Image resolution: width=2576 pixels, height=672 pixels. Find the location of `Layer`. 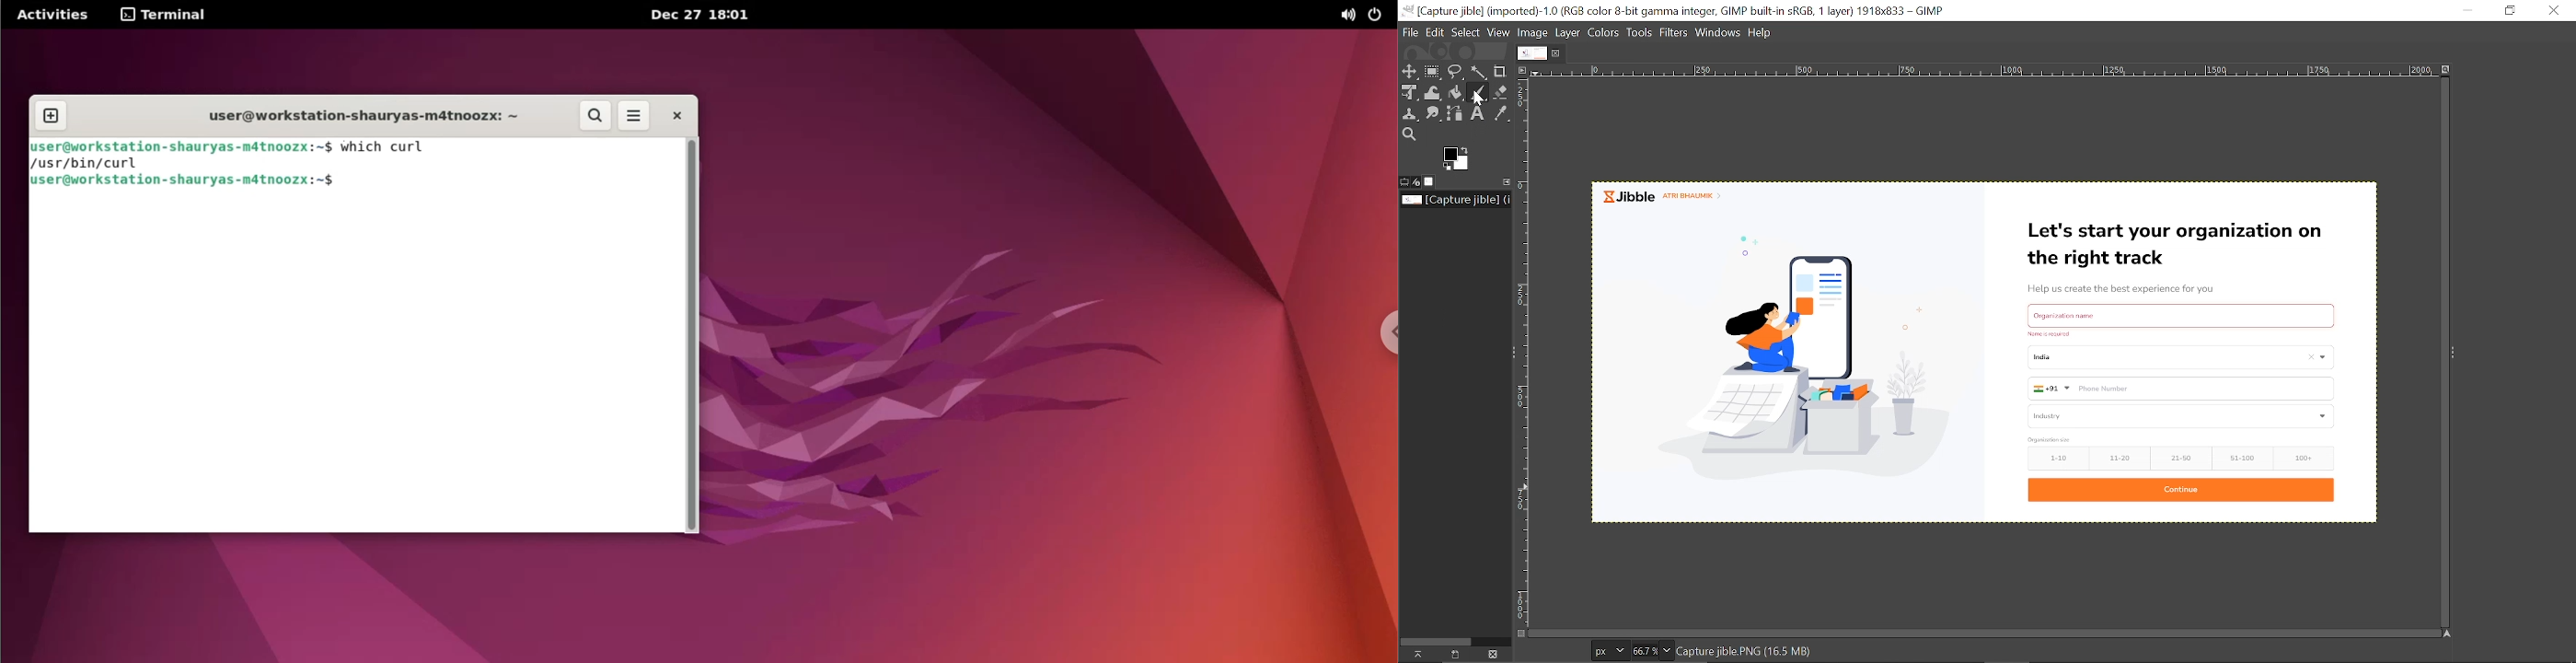

Layer is located at coordinates (1568, 34).